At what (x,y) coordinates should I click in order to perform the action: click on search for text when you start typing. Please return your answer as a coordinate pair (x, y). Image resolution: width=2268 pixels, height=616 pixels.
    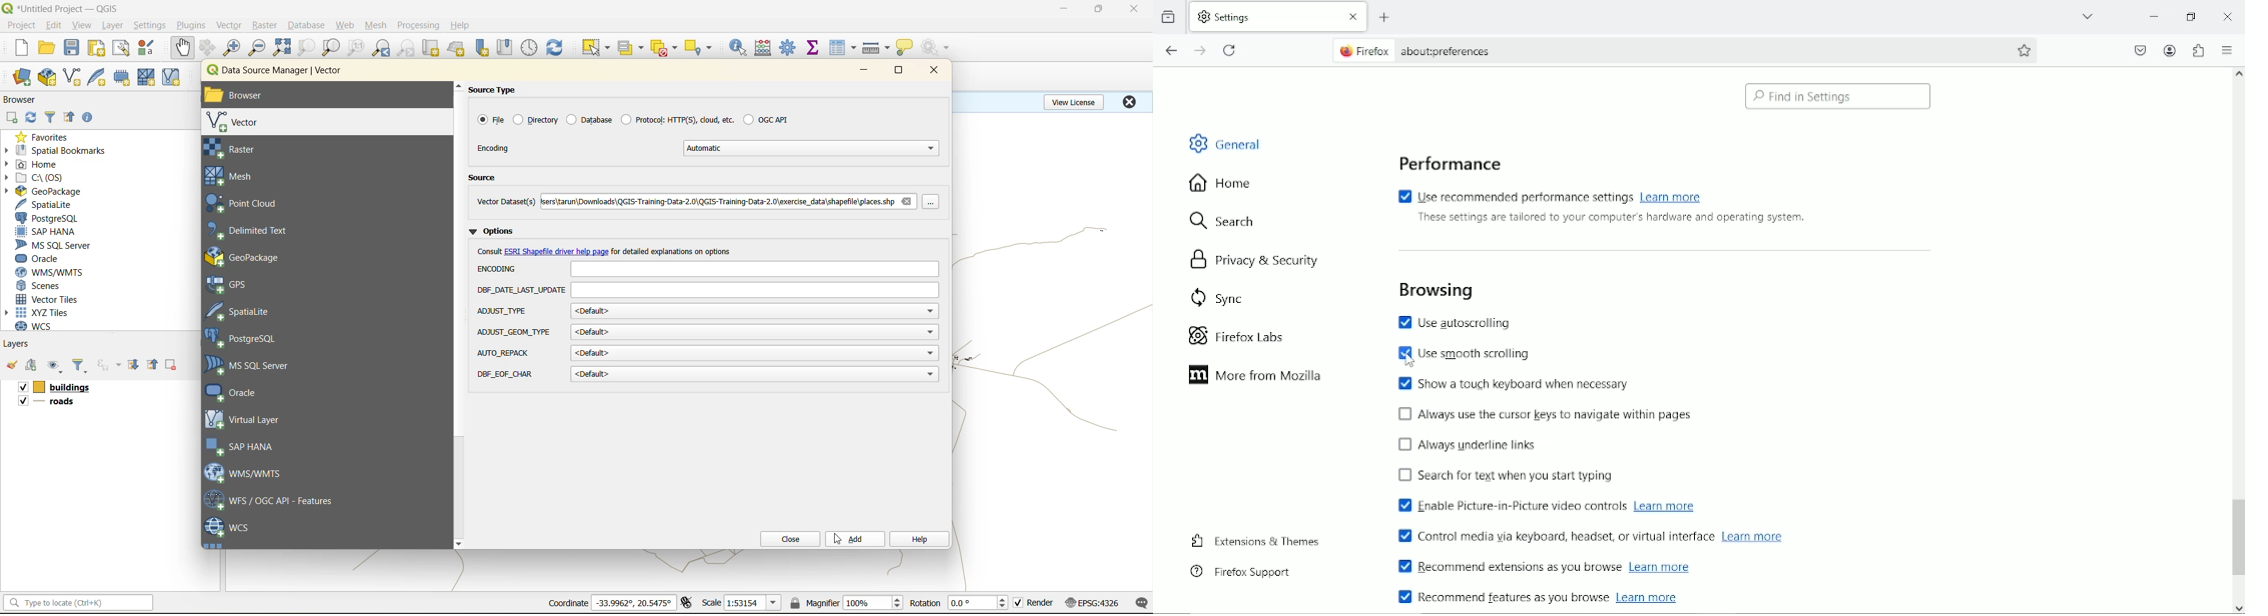
    Looking at the image, I should click on (1506, 477).